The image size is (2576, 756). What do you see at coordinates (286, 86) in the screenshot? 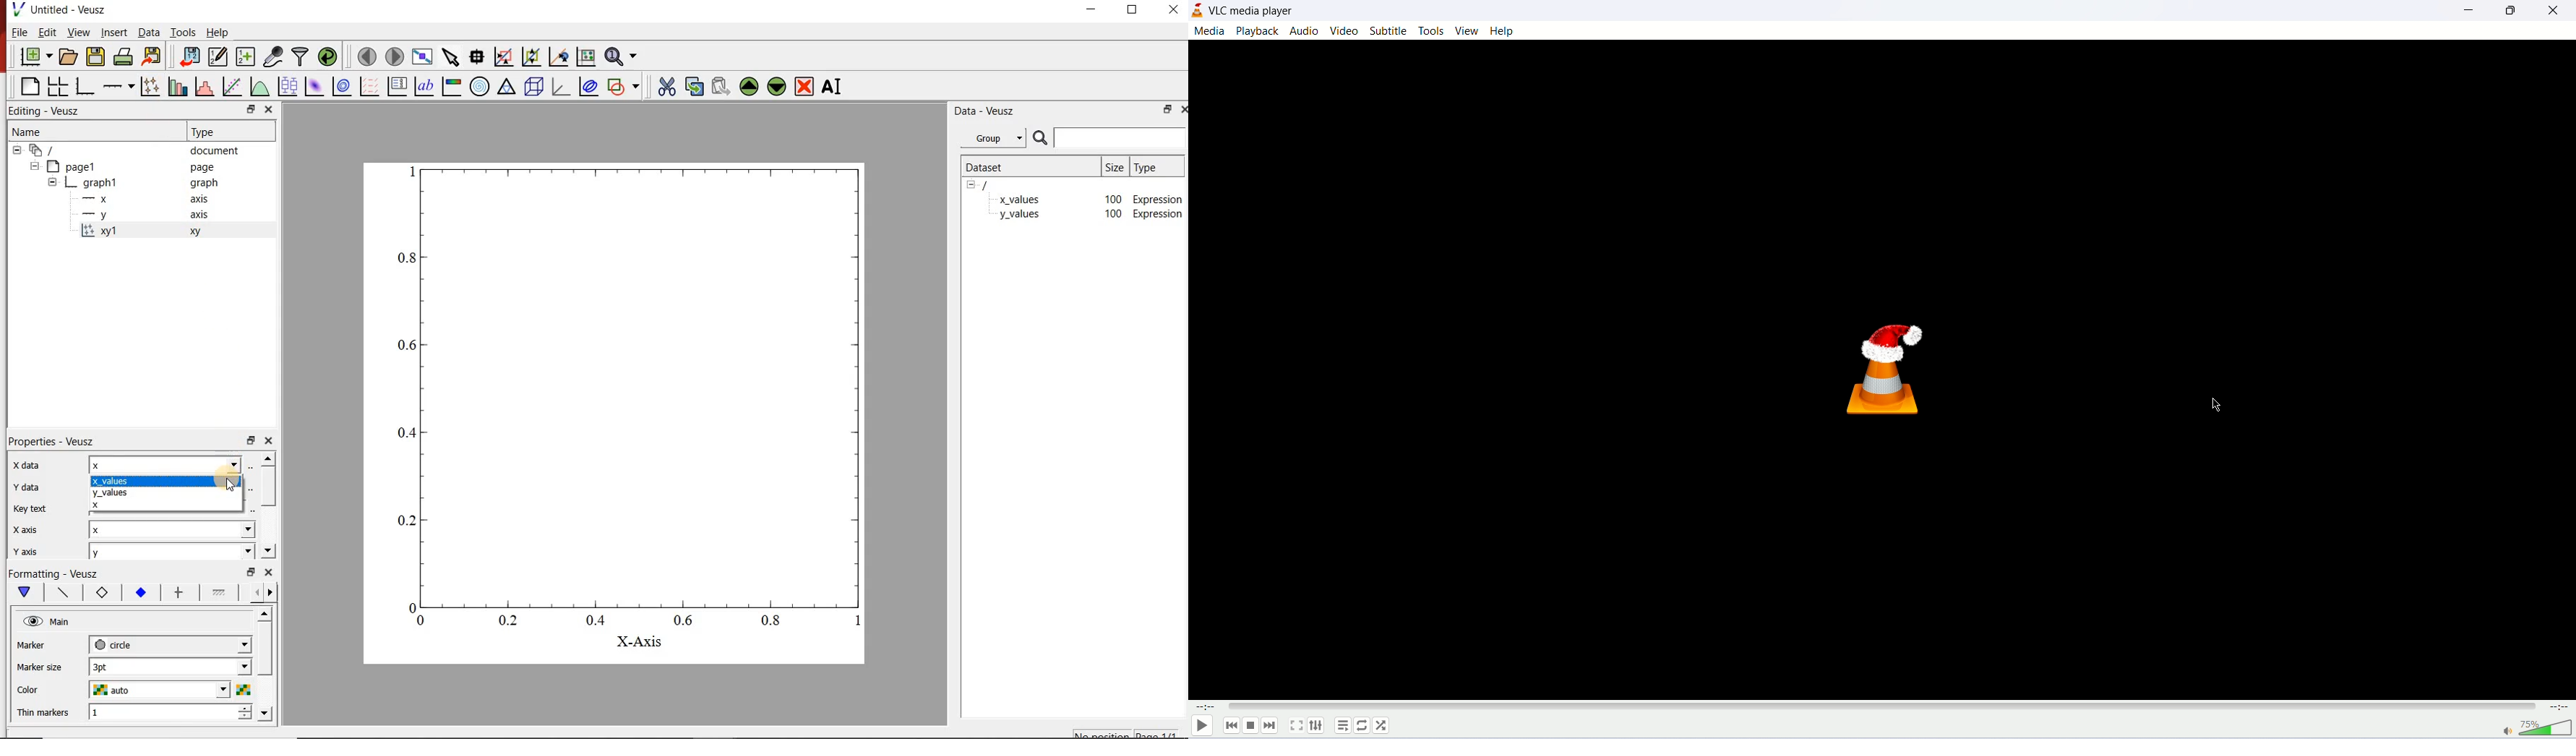
I see `plot box plots` at bounding box center [286, 86].